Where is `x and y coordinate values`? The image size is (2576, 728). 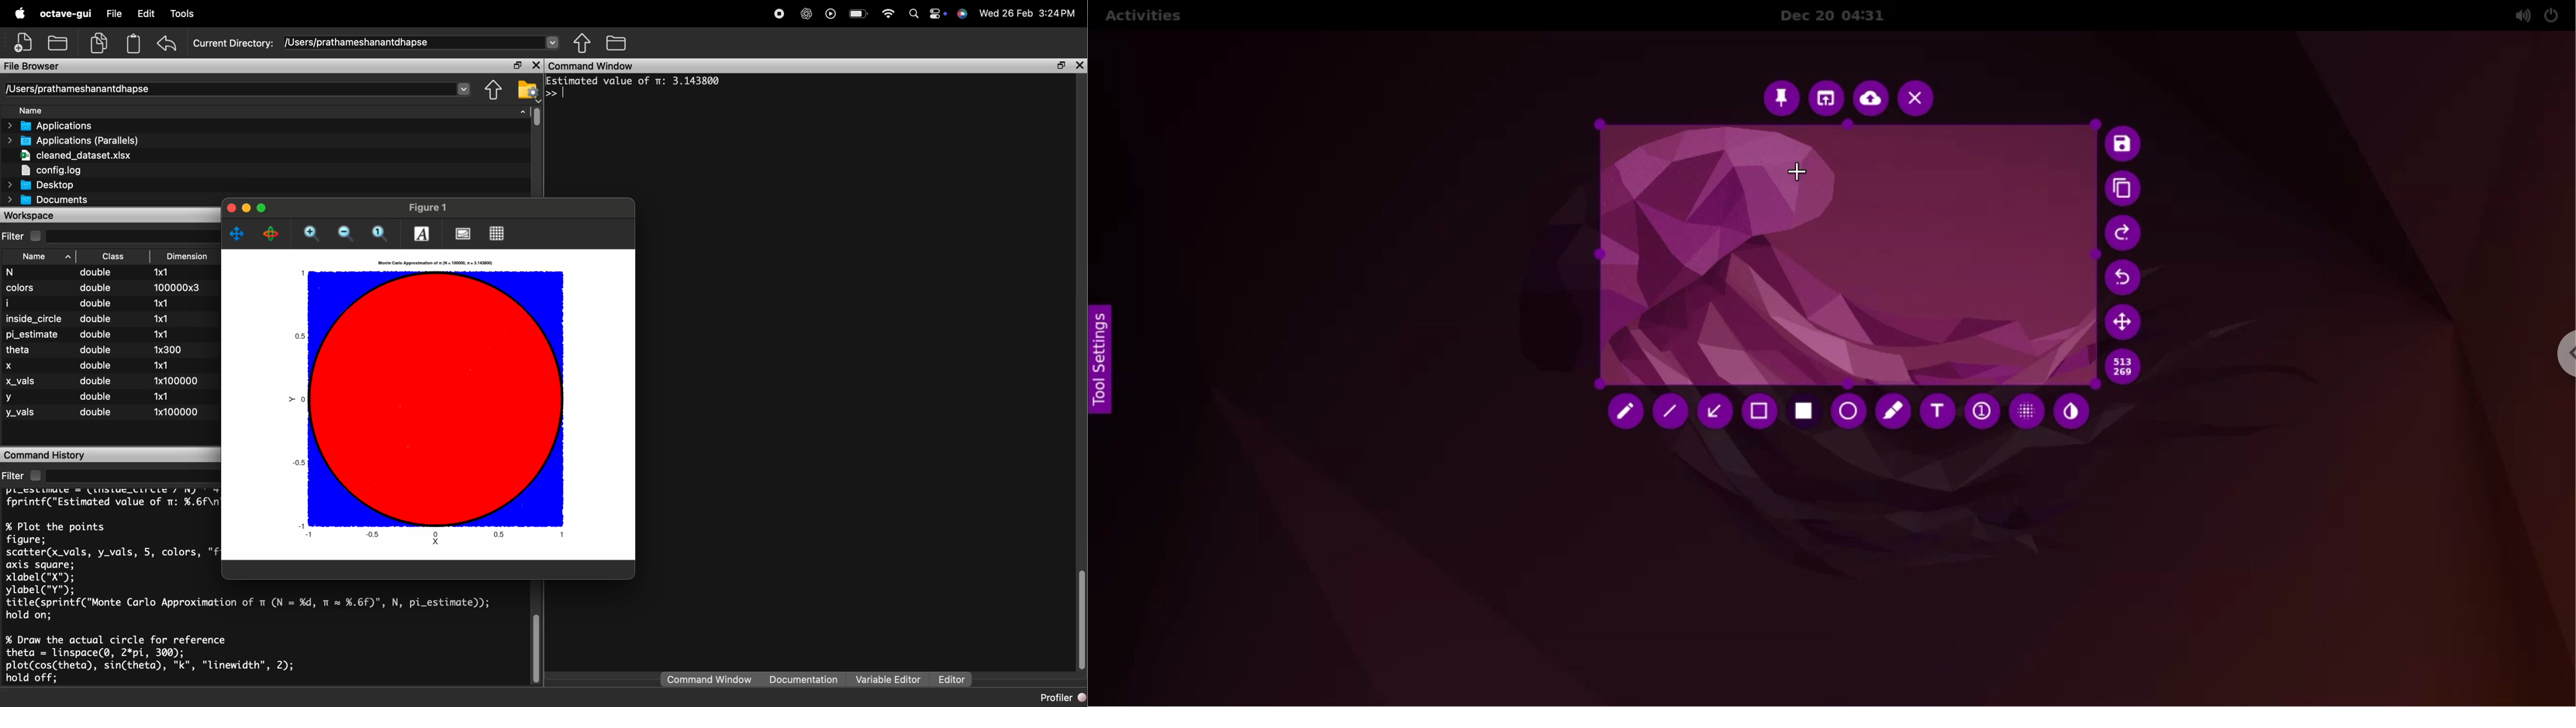 x and y coordinate values is located at coordinates (2127, 369).